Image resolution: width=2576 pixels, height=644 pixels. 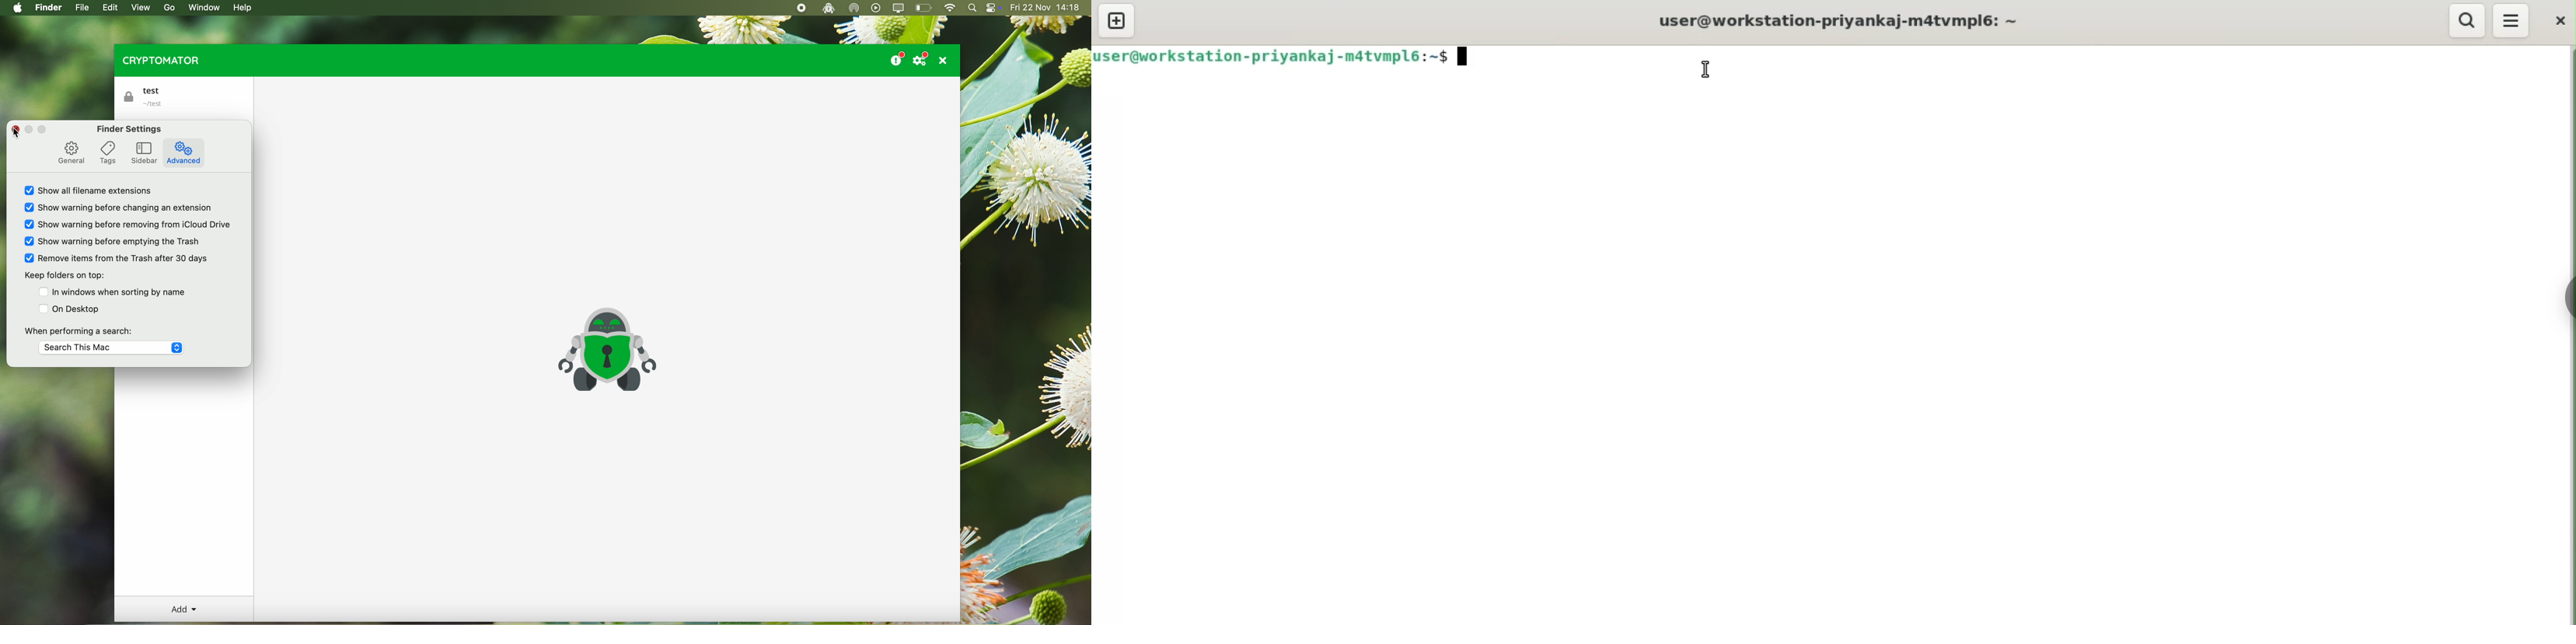 I want to click on cryptomator open, so click(x=827, y=8).